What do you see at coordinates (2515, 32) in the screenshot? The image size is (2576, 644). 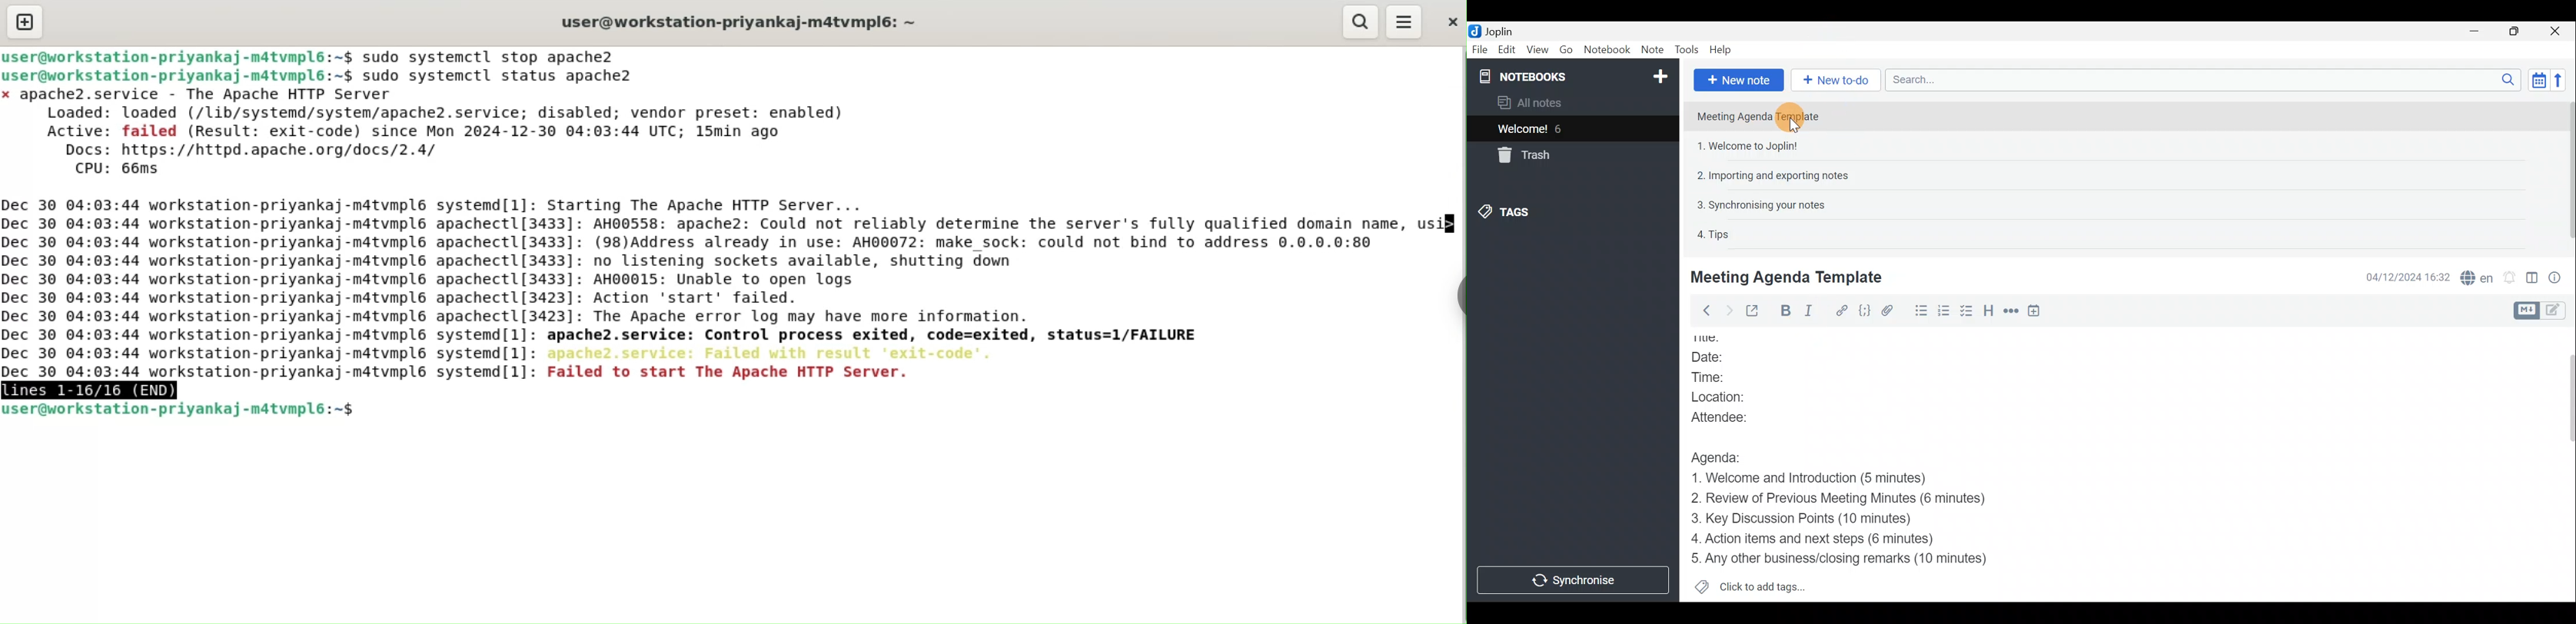 I see `Maximise` at bounding box center [2515, 32].